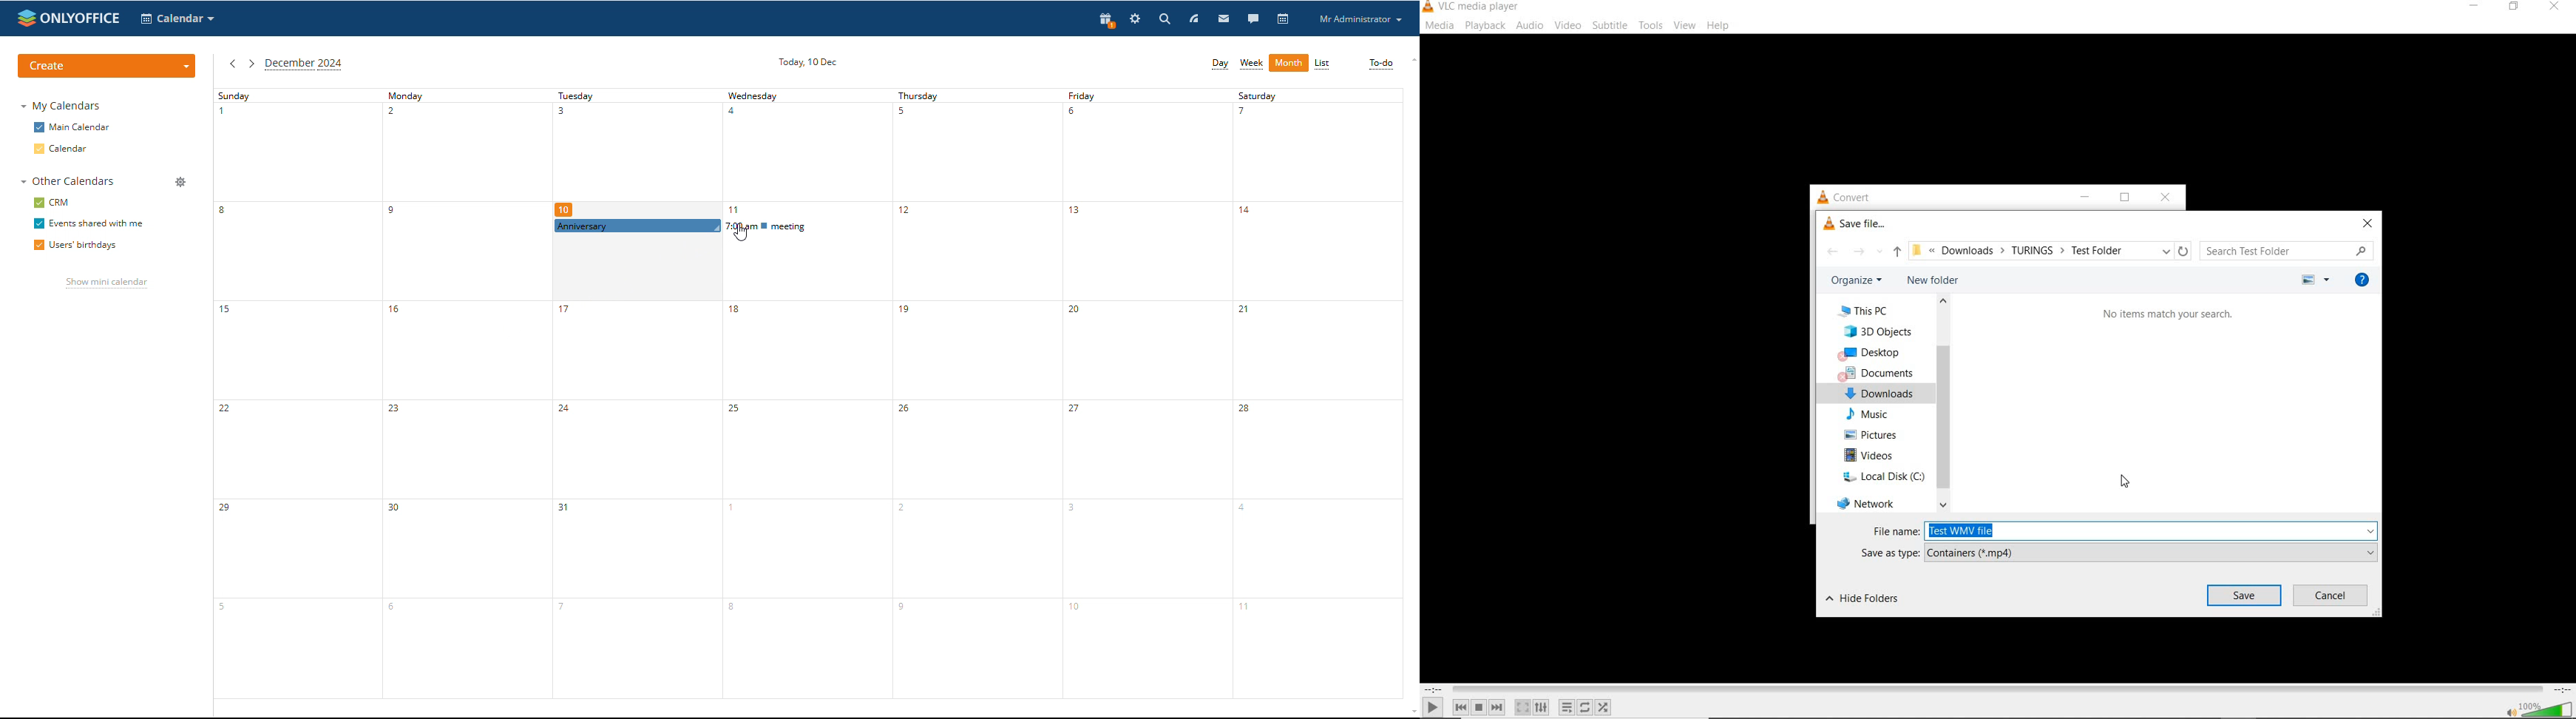  I want to click on documents, so click(1877, 373).